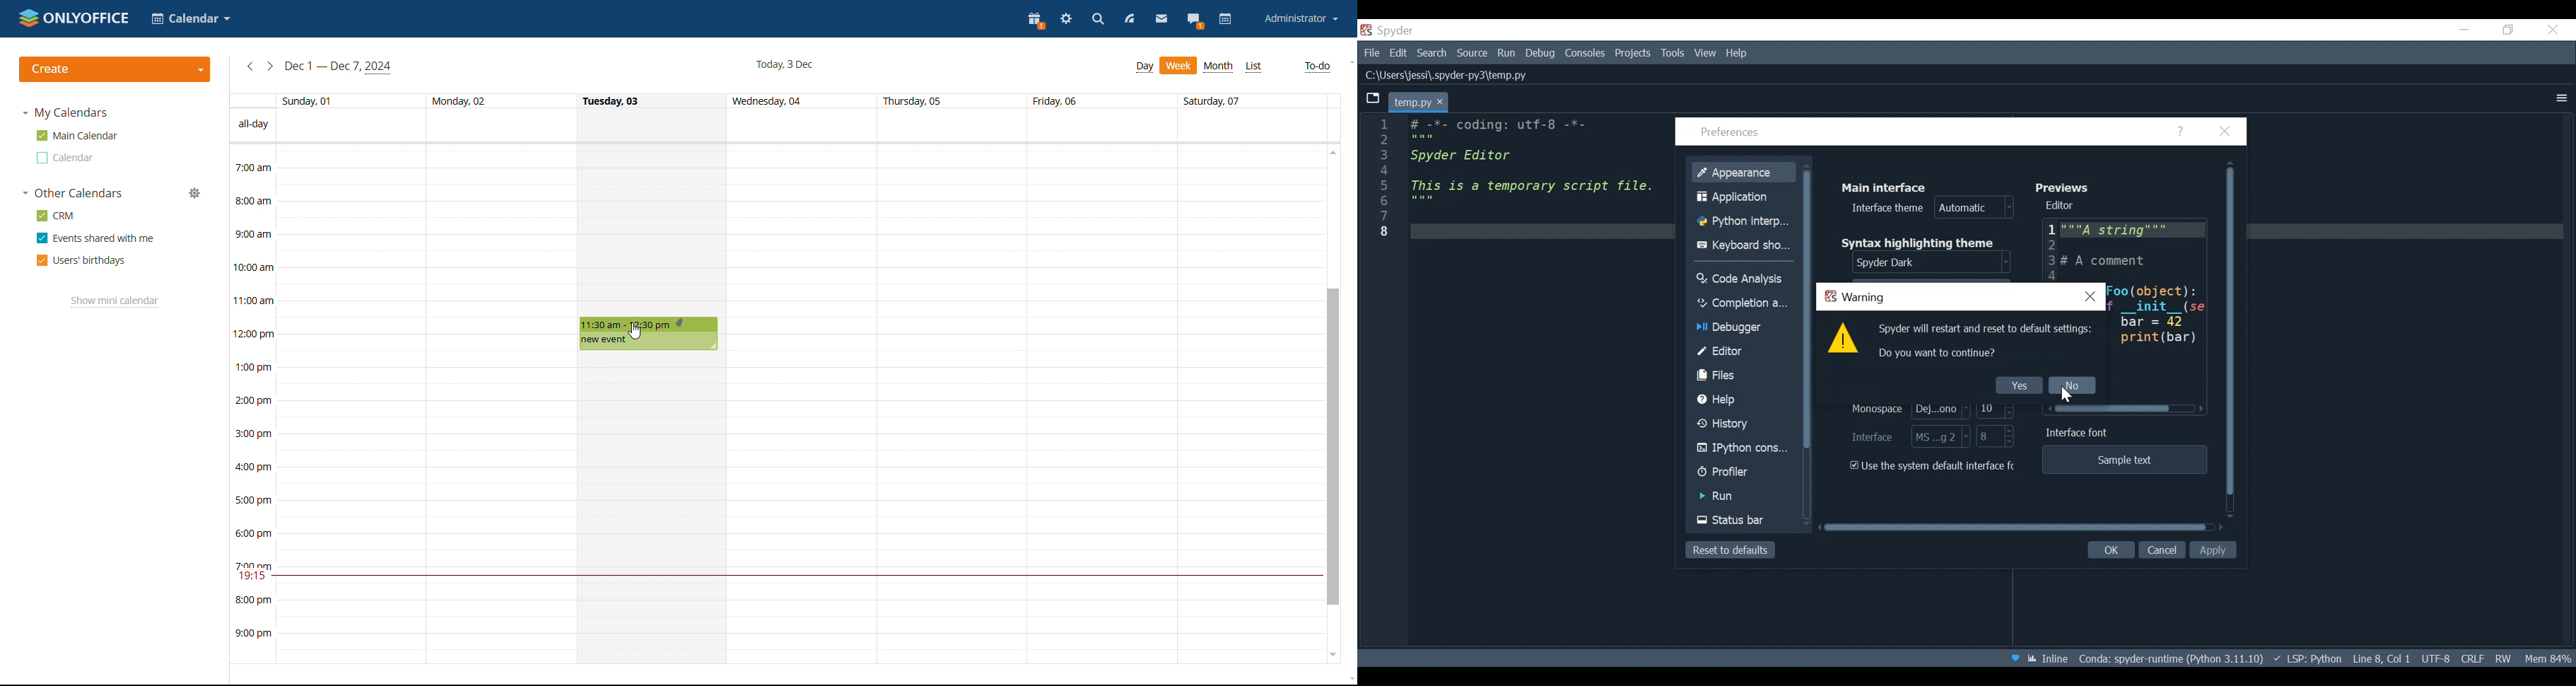 The height and width of the screenshot is (700, 2576). Describe the element at coordinates (1390, 30) in the screenshot. I see `Spyder Desktop Icon` at that location.